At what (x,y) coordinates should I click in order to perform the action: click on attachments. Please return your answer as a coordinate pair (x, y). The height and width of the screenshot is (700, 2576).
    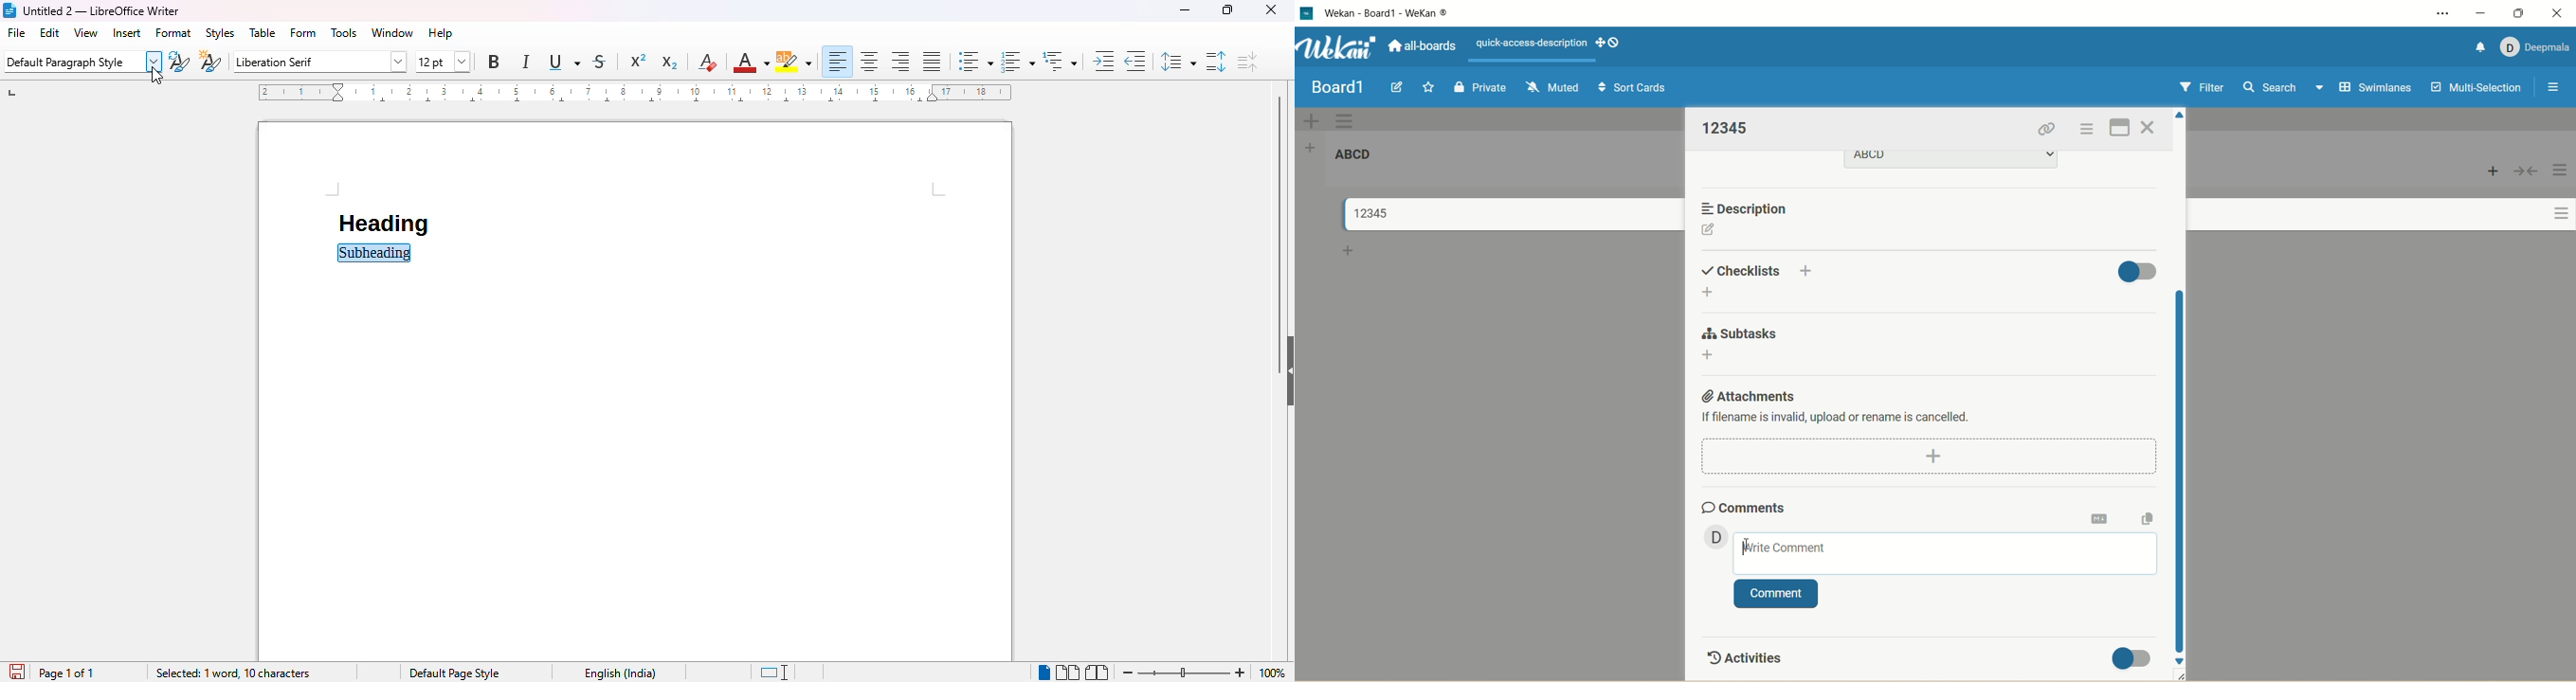
    Looking at the image, I should click on (1747, 394).